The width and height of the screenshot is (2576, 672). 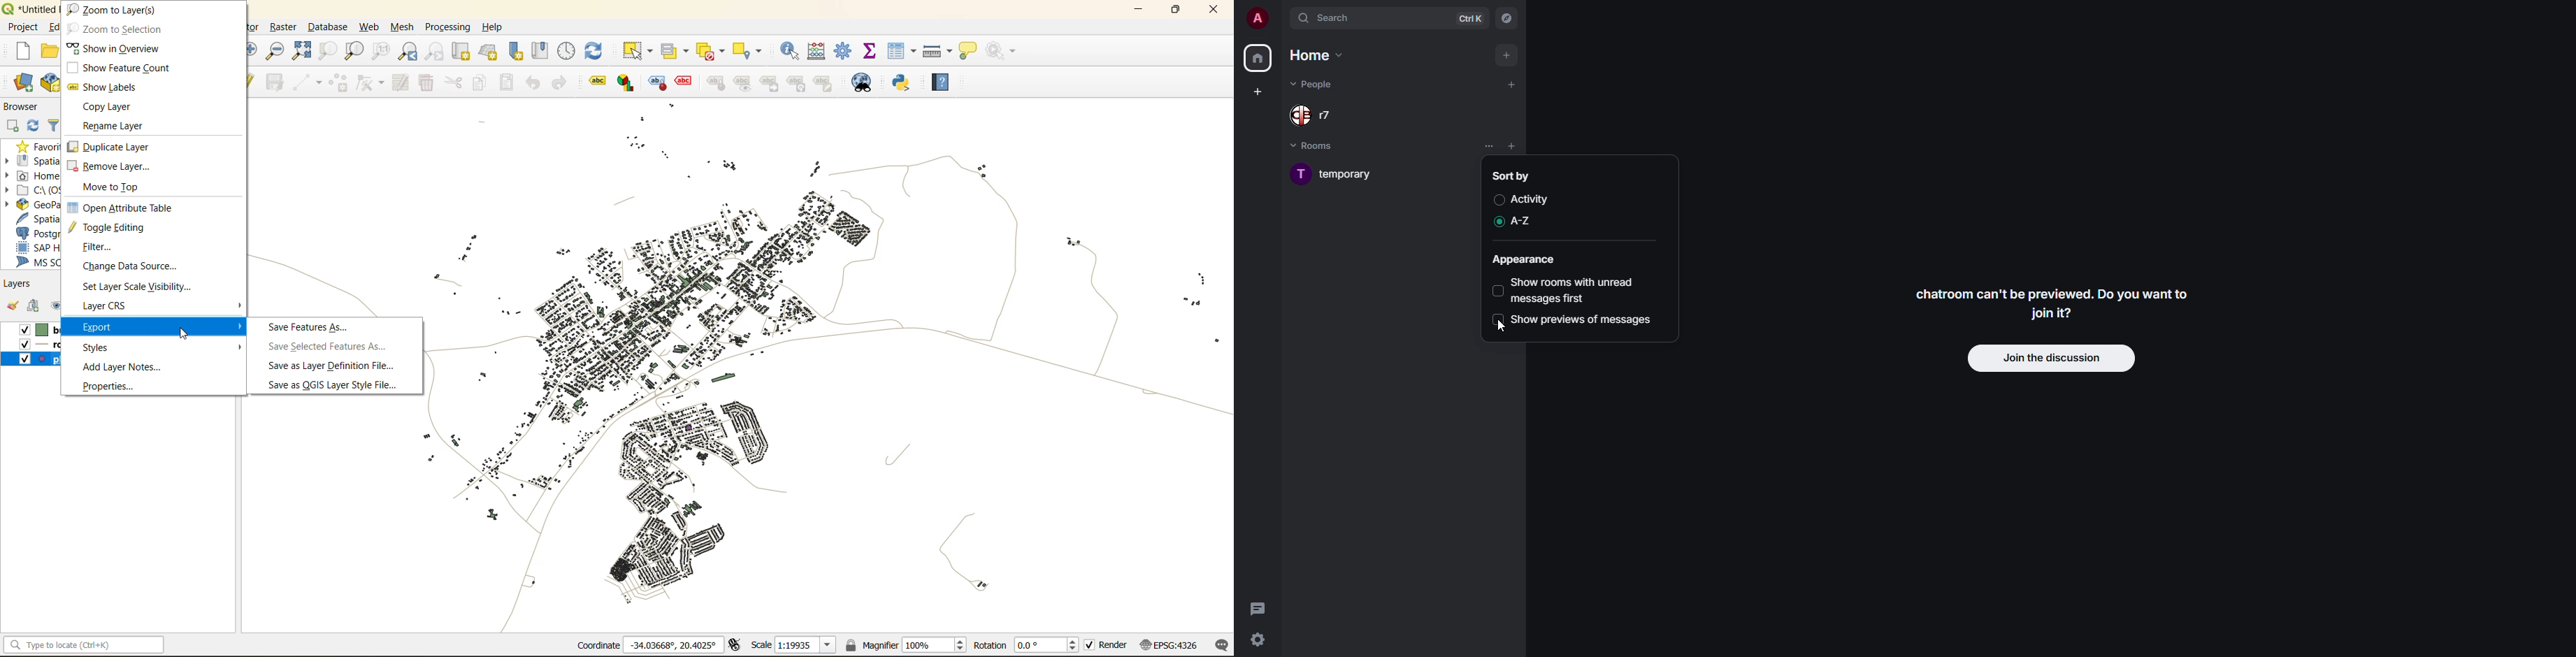 I want to click on map, so click(x=827, y=380).